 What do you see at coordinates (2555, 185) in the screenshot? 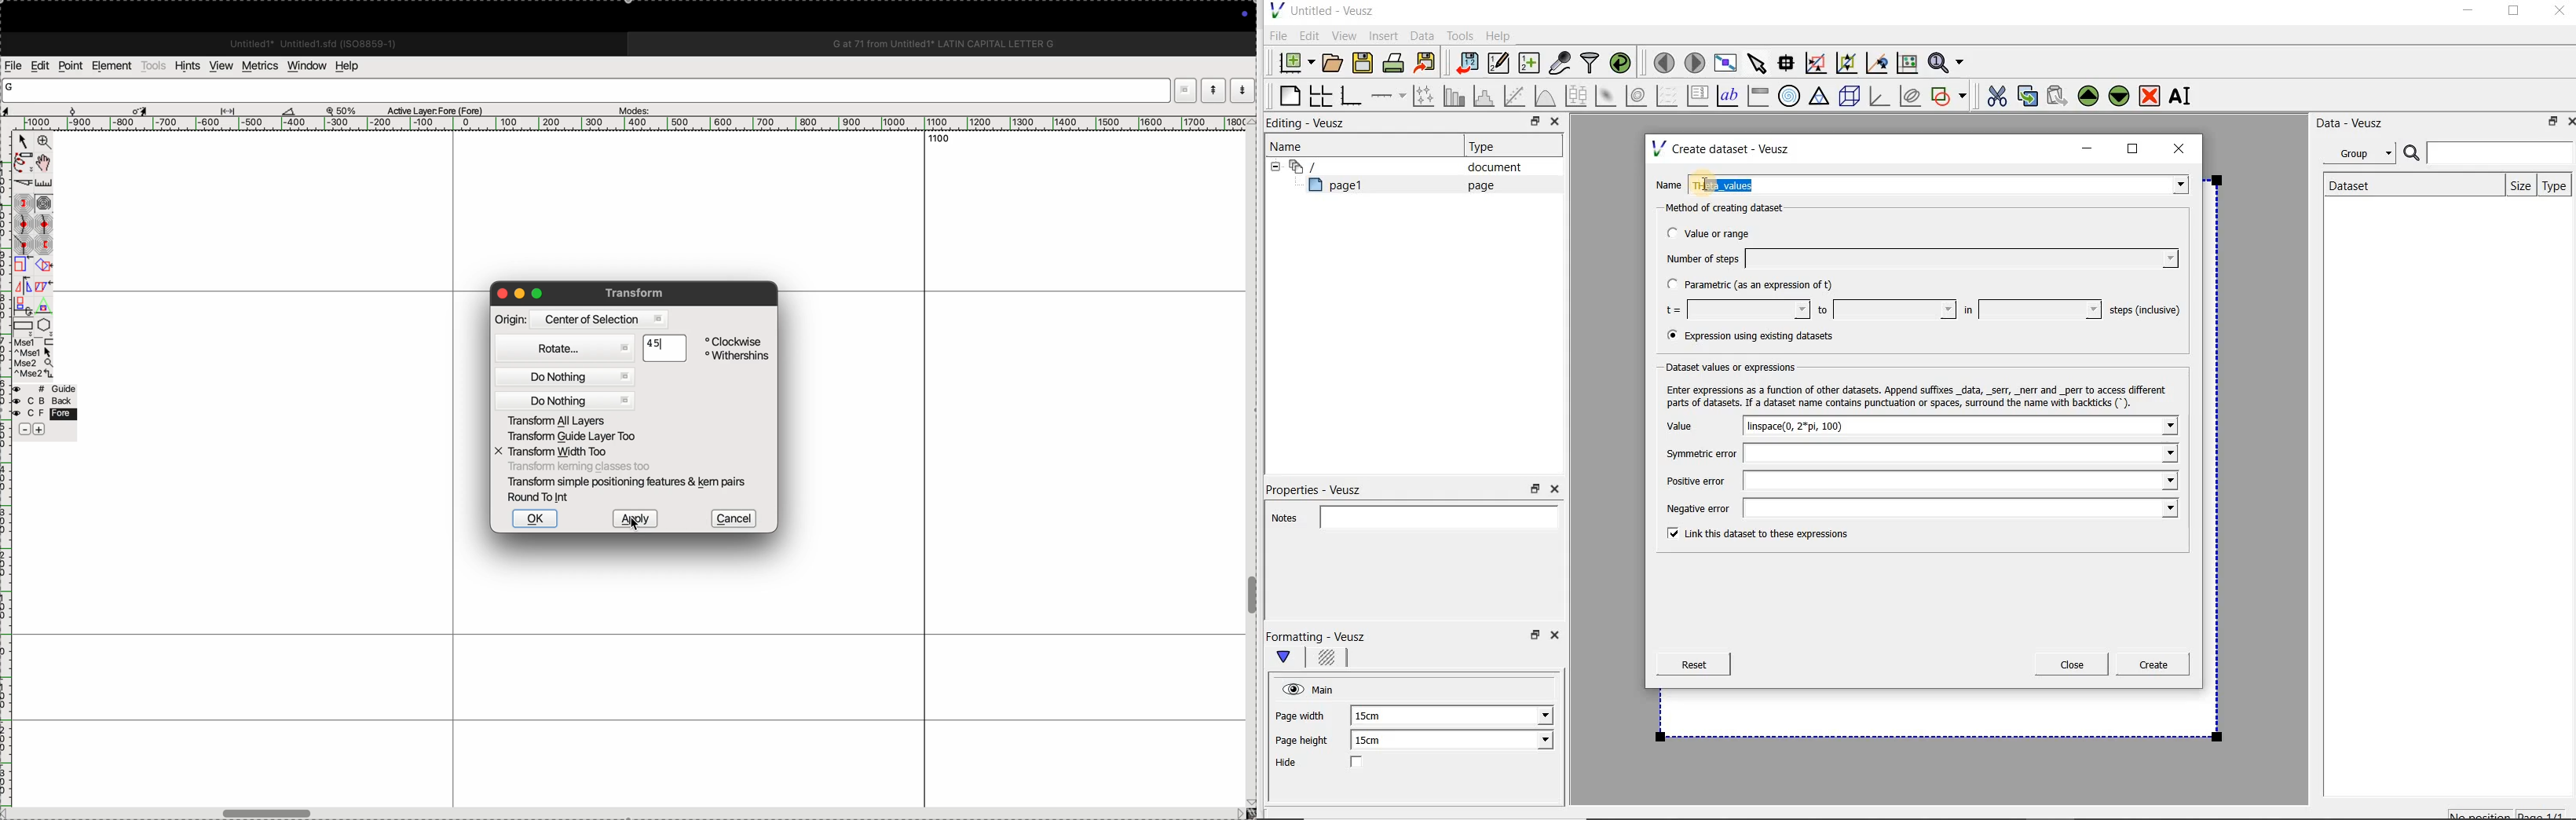
I see `Type` at bounding box center [2555, 185].